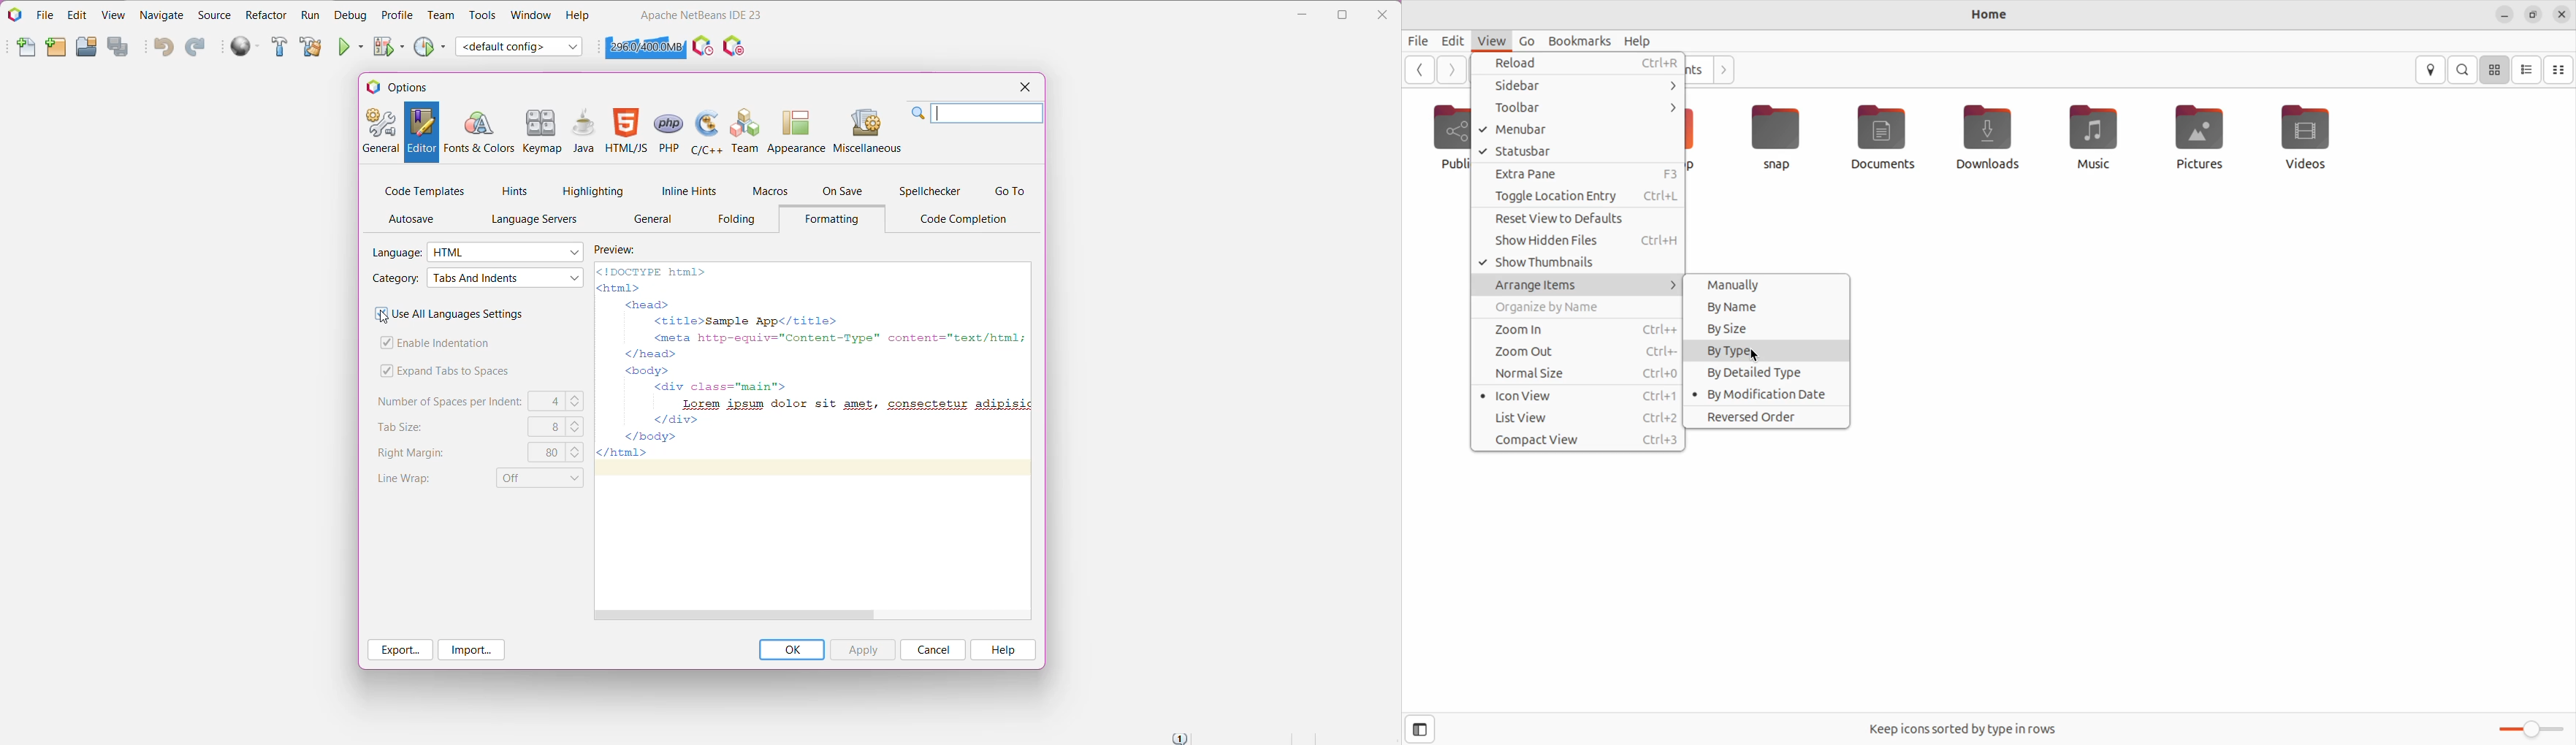 The height and width of the screenshot is (756, 2576). Describe the element at coordinates (449, 401) in the screenshot. I see `Number of Spaces per Indent` at that location.